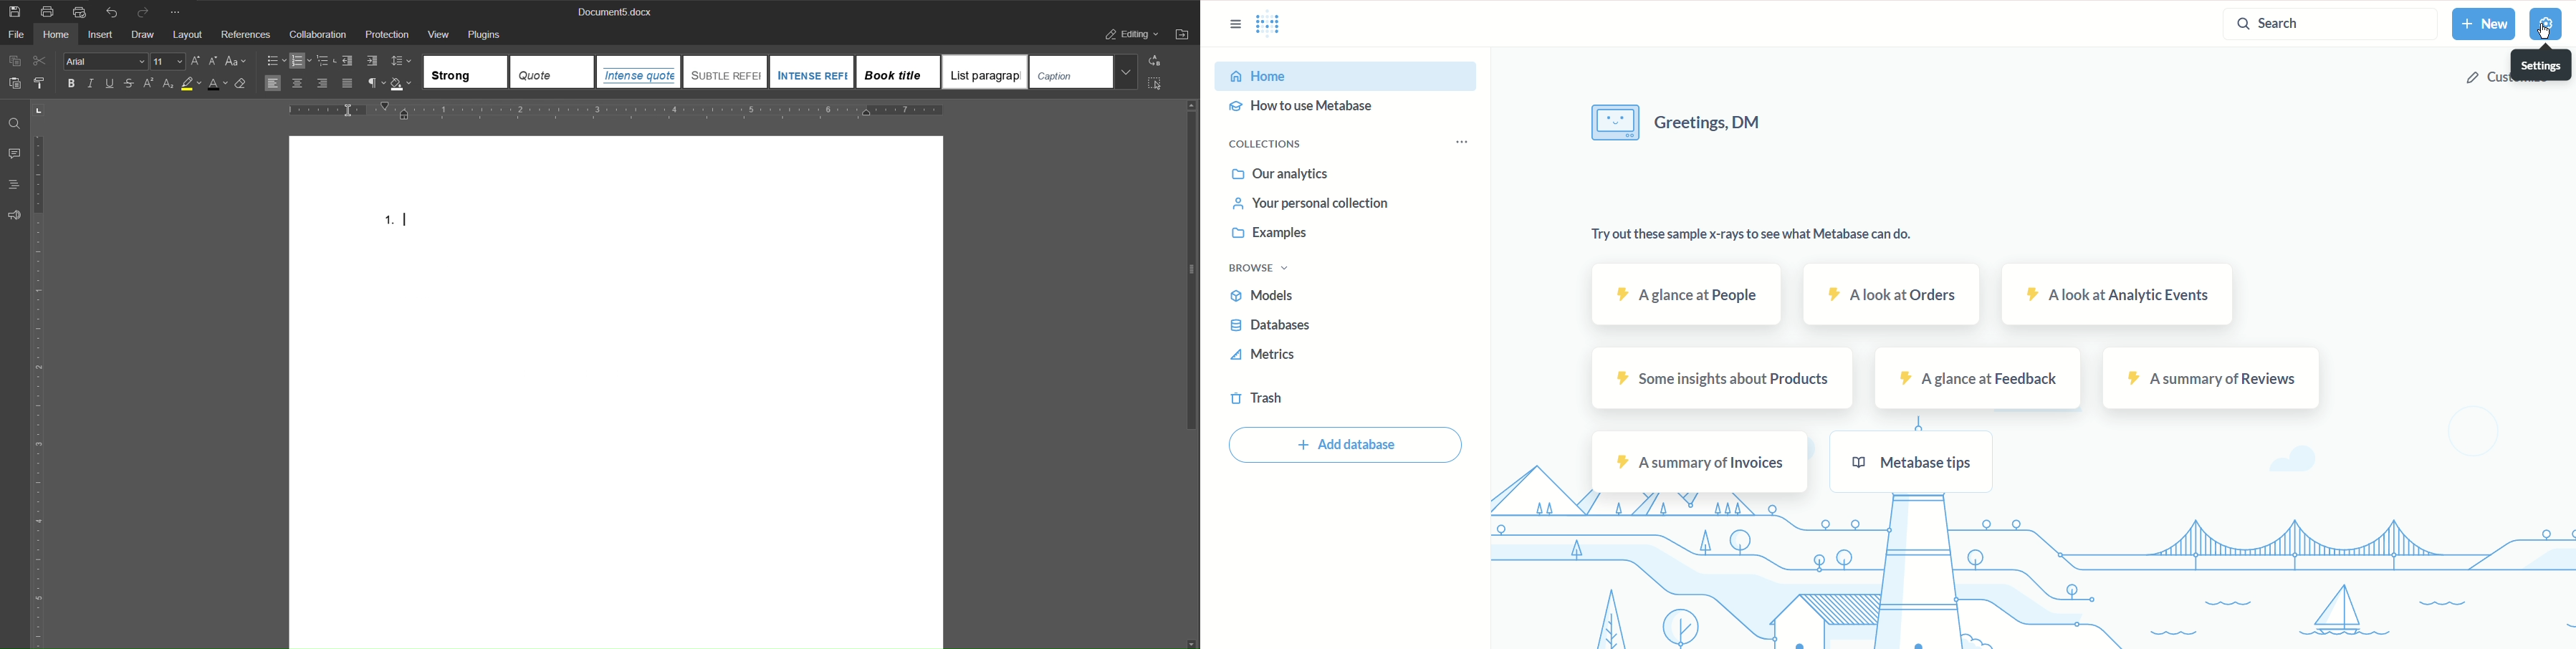  Describe the element at coordinates (14, 214) in the screenshot. I see `Feedback and Support` at that location.